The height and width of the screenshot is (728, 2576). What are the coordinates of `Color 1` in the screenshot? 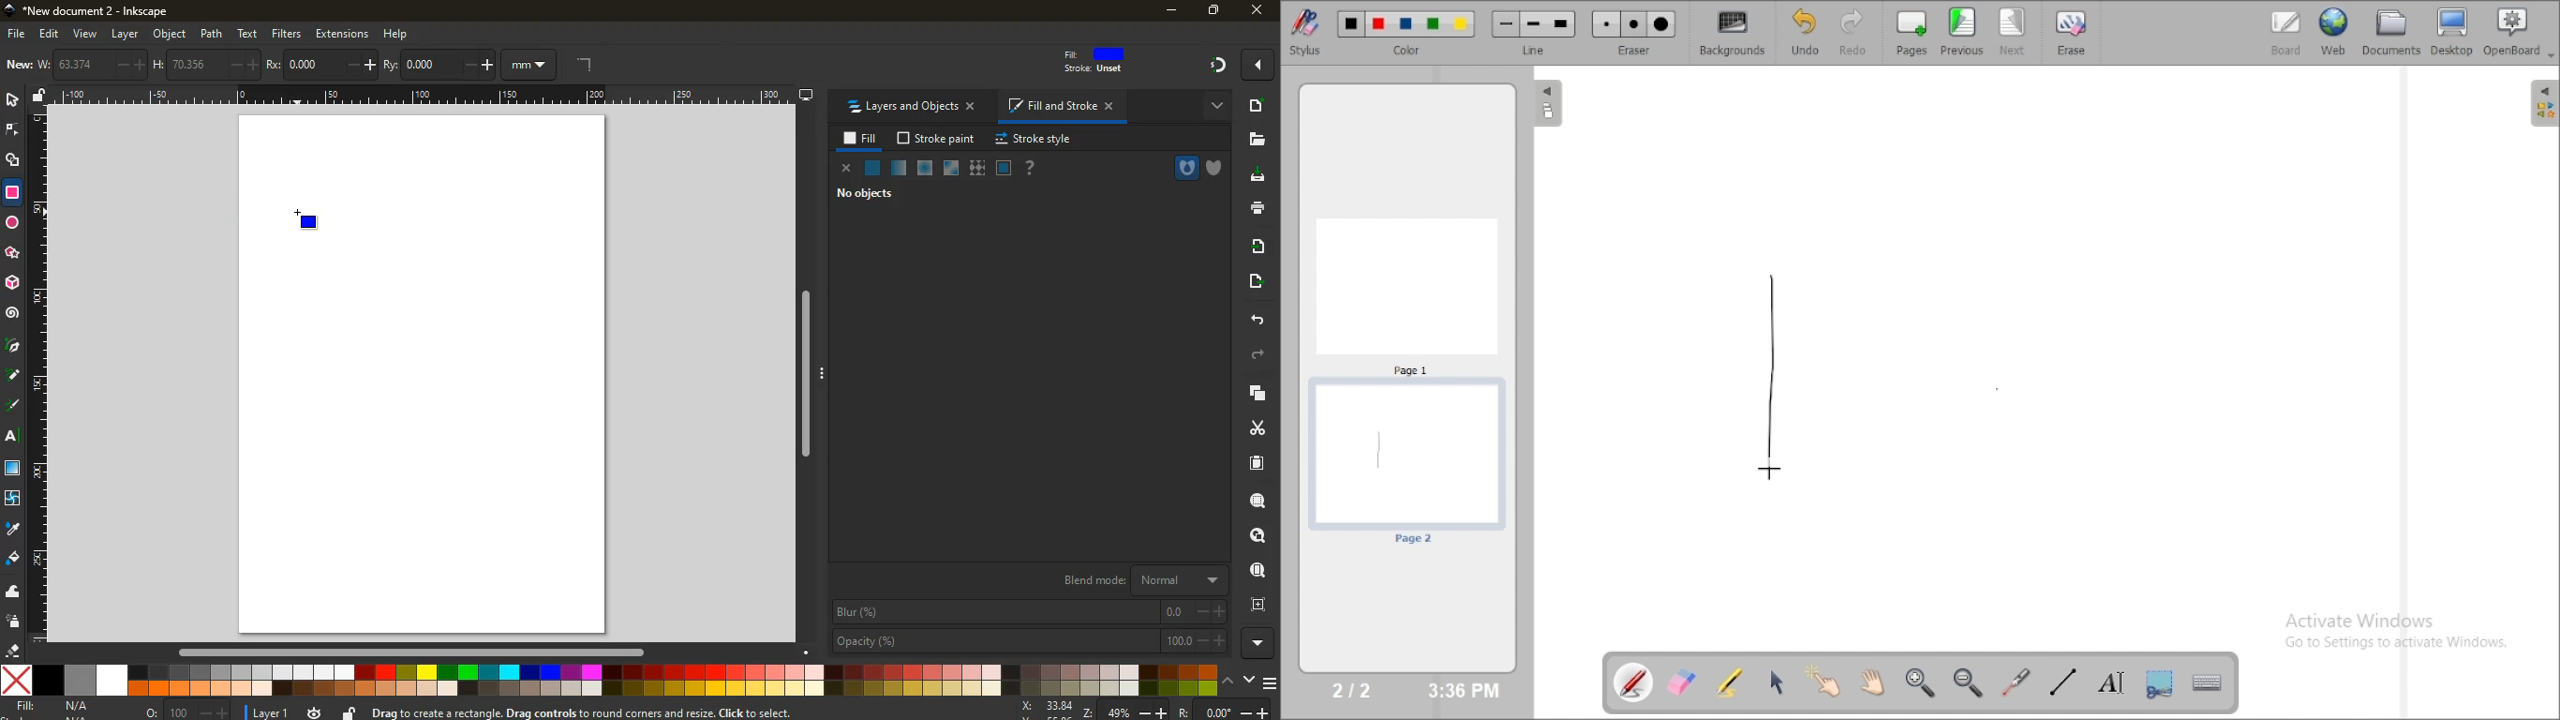 It's located at (1352, 25).